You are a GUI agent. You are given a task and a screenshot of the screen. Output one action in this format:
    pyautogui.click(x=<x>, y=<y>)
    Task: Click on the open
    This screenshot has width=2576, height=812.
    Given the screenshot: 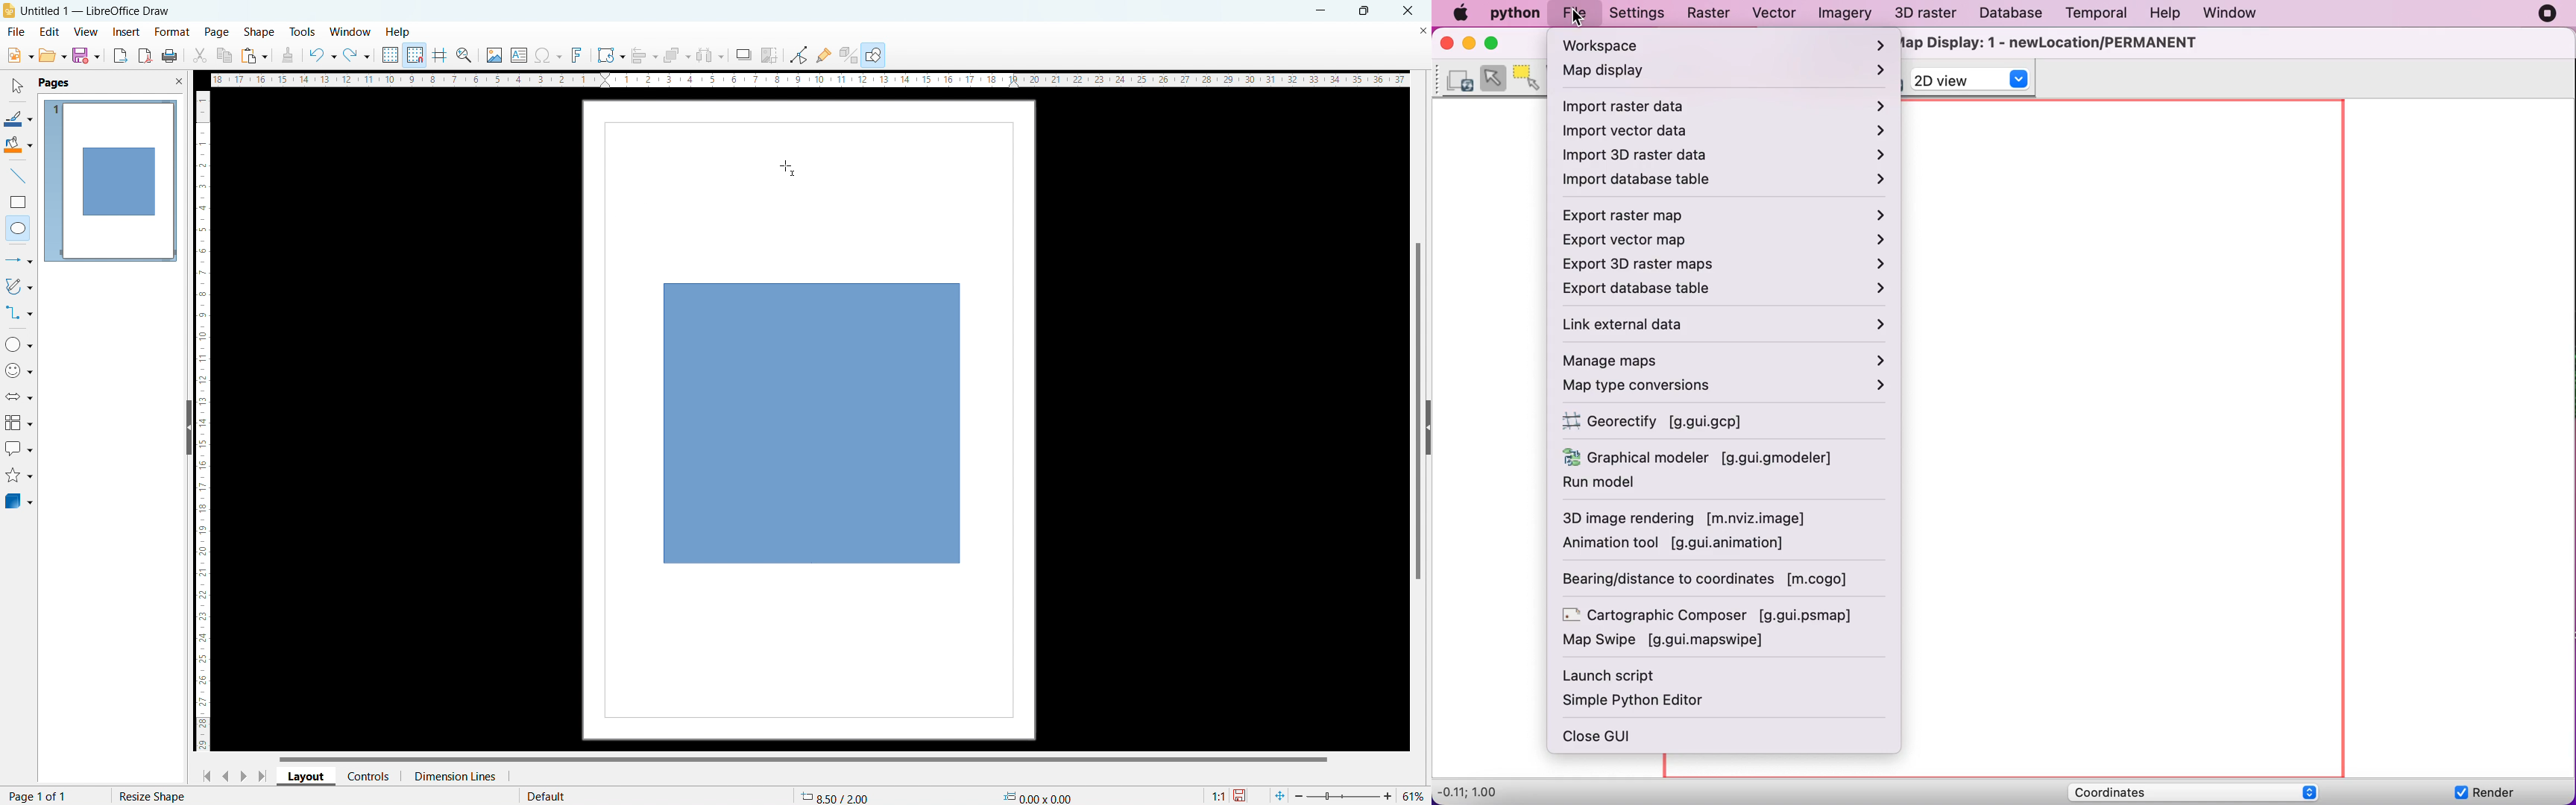 What is the action you would take?
    pyautogui.click(x=52, y=55)
    